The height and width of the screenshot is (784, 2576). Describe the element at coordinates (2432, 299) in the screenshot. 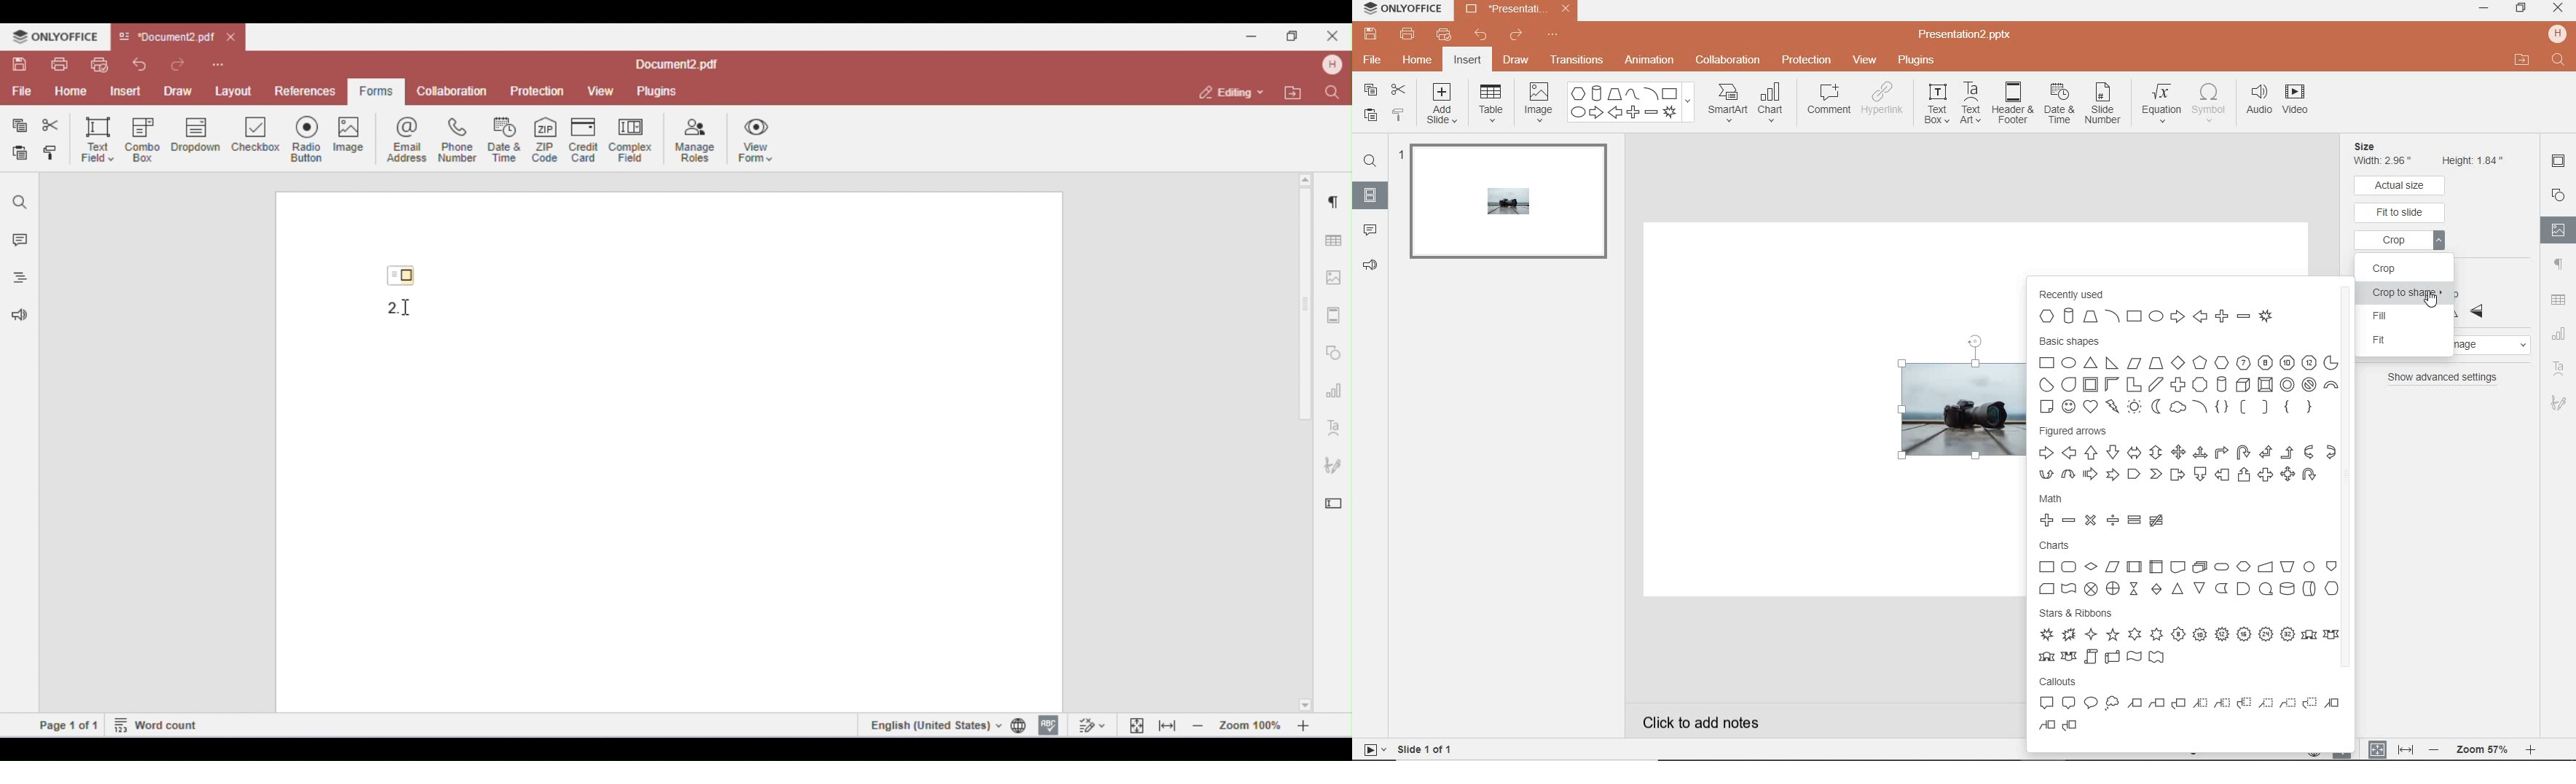

I see `cursor` at that location.